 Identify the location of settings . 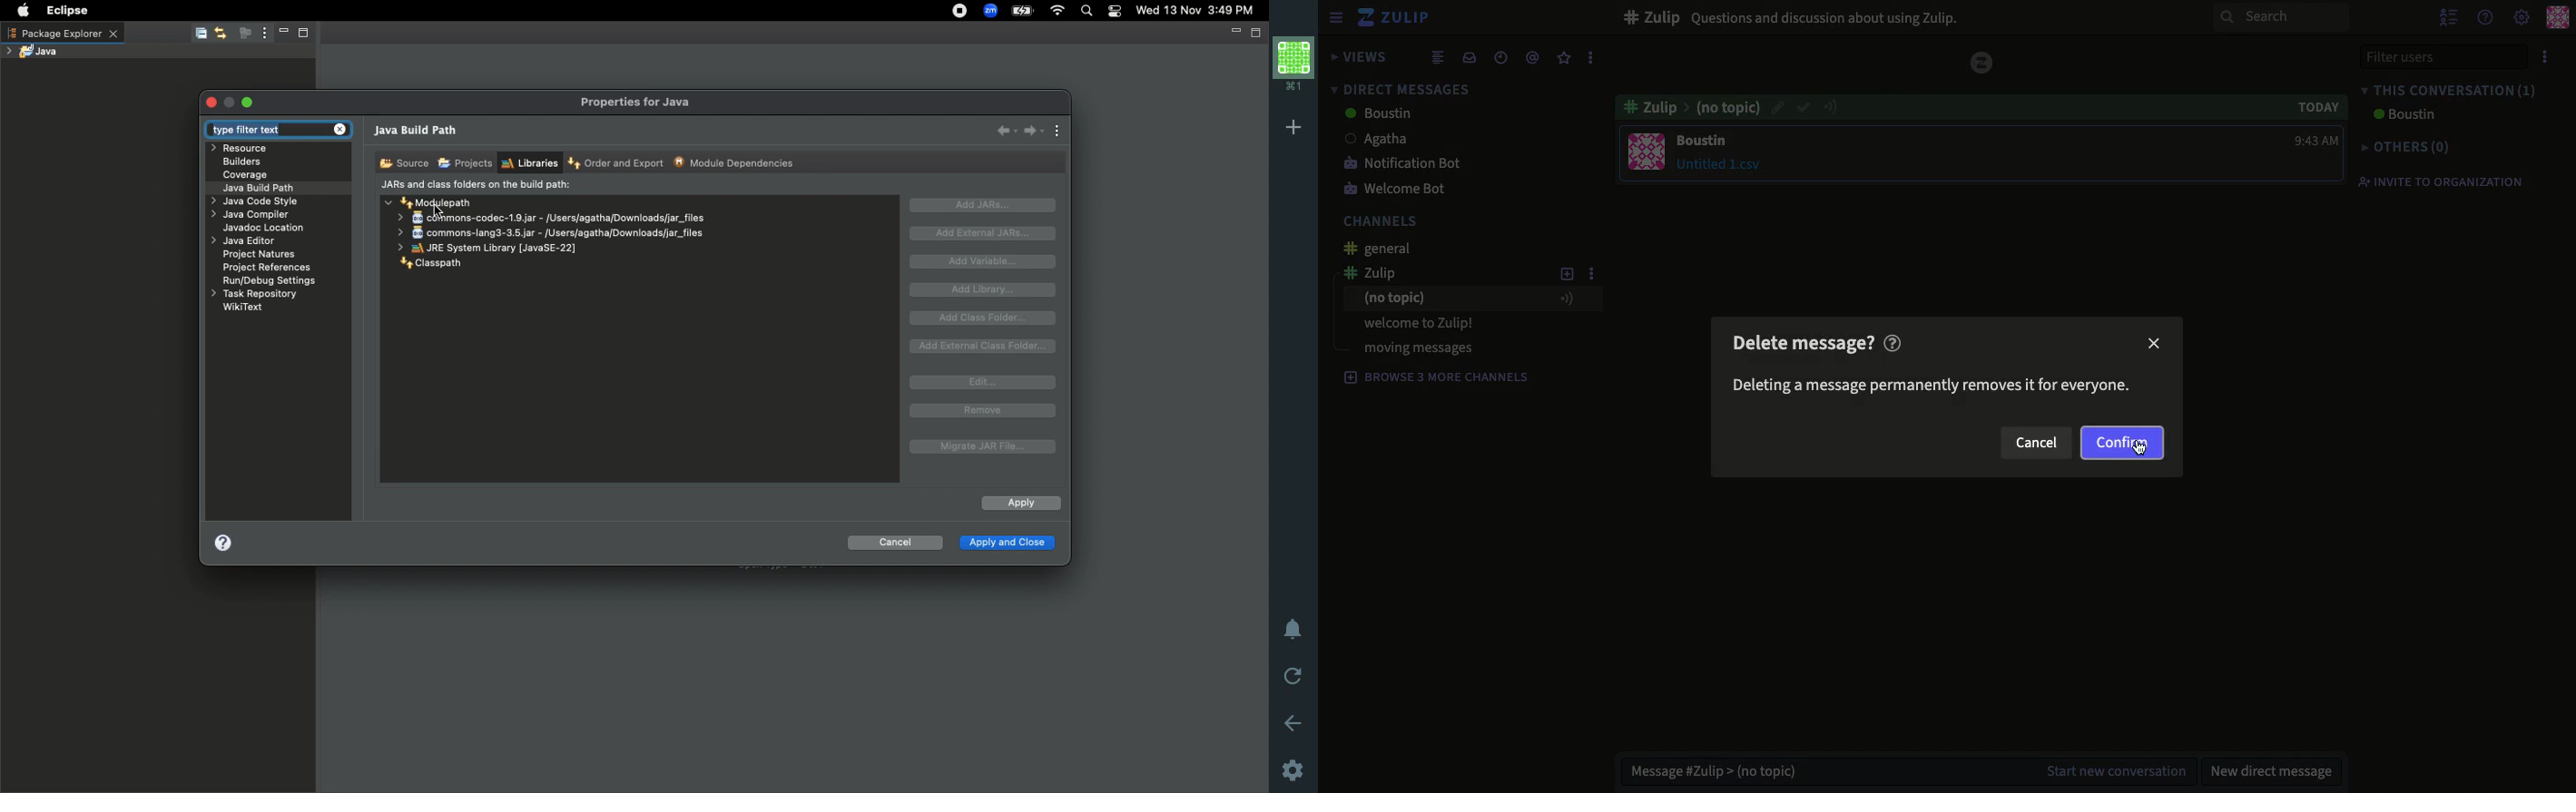
(2522, 19).